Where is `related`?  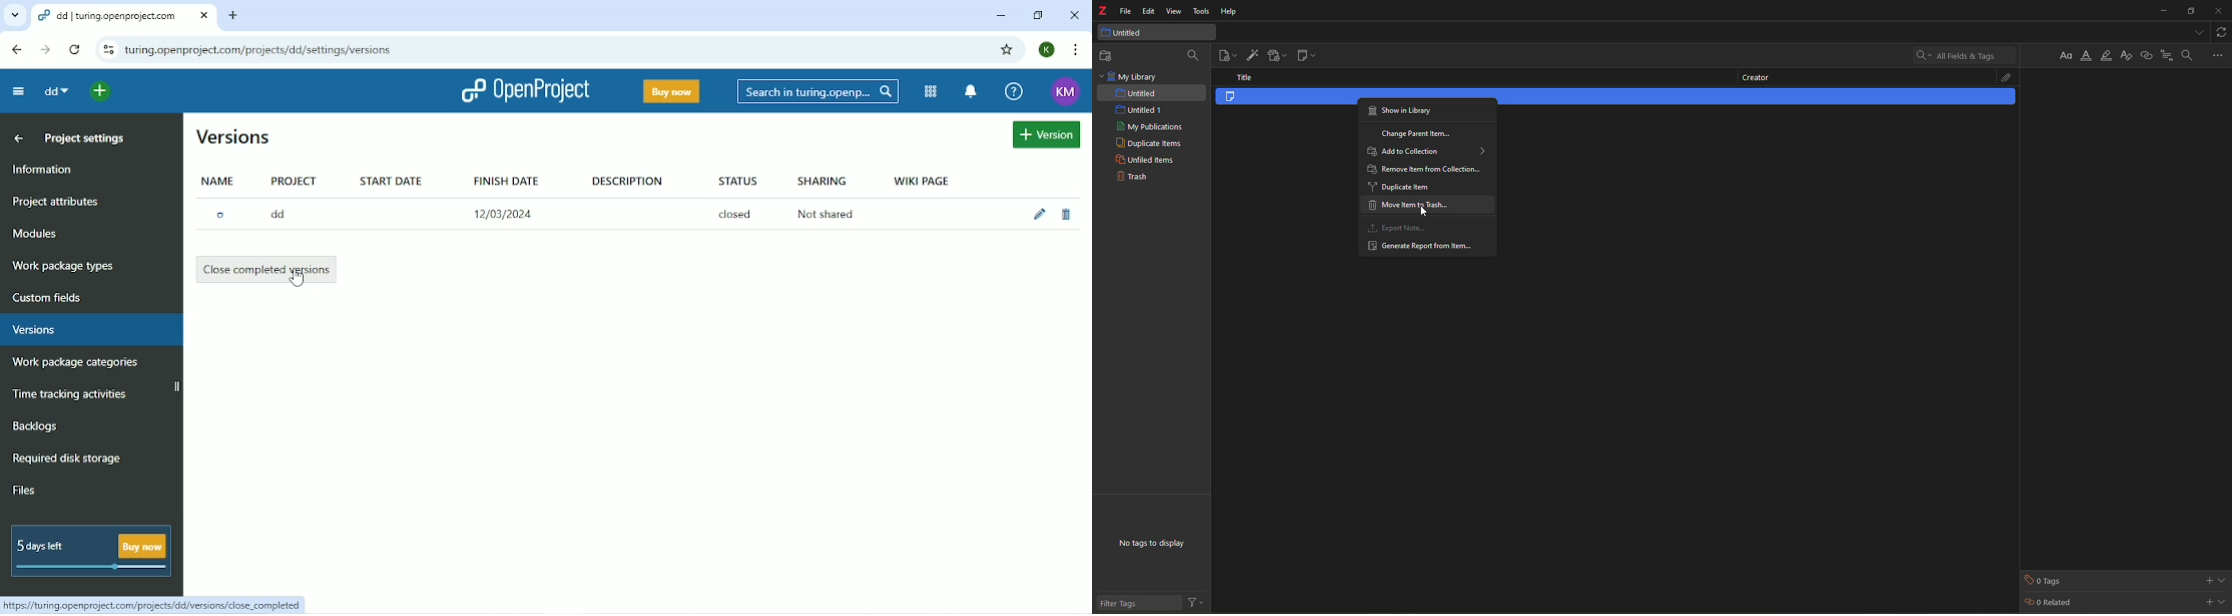
related is located at coordinates (2049, 603).